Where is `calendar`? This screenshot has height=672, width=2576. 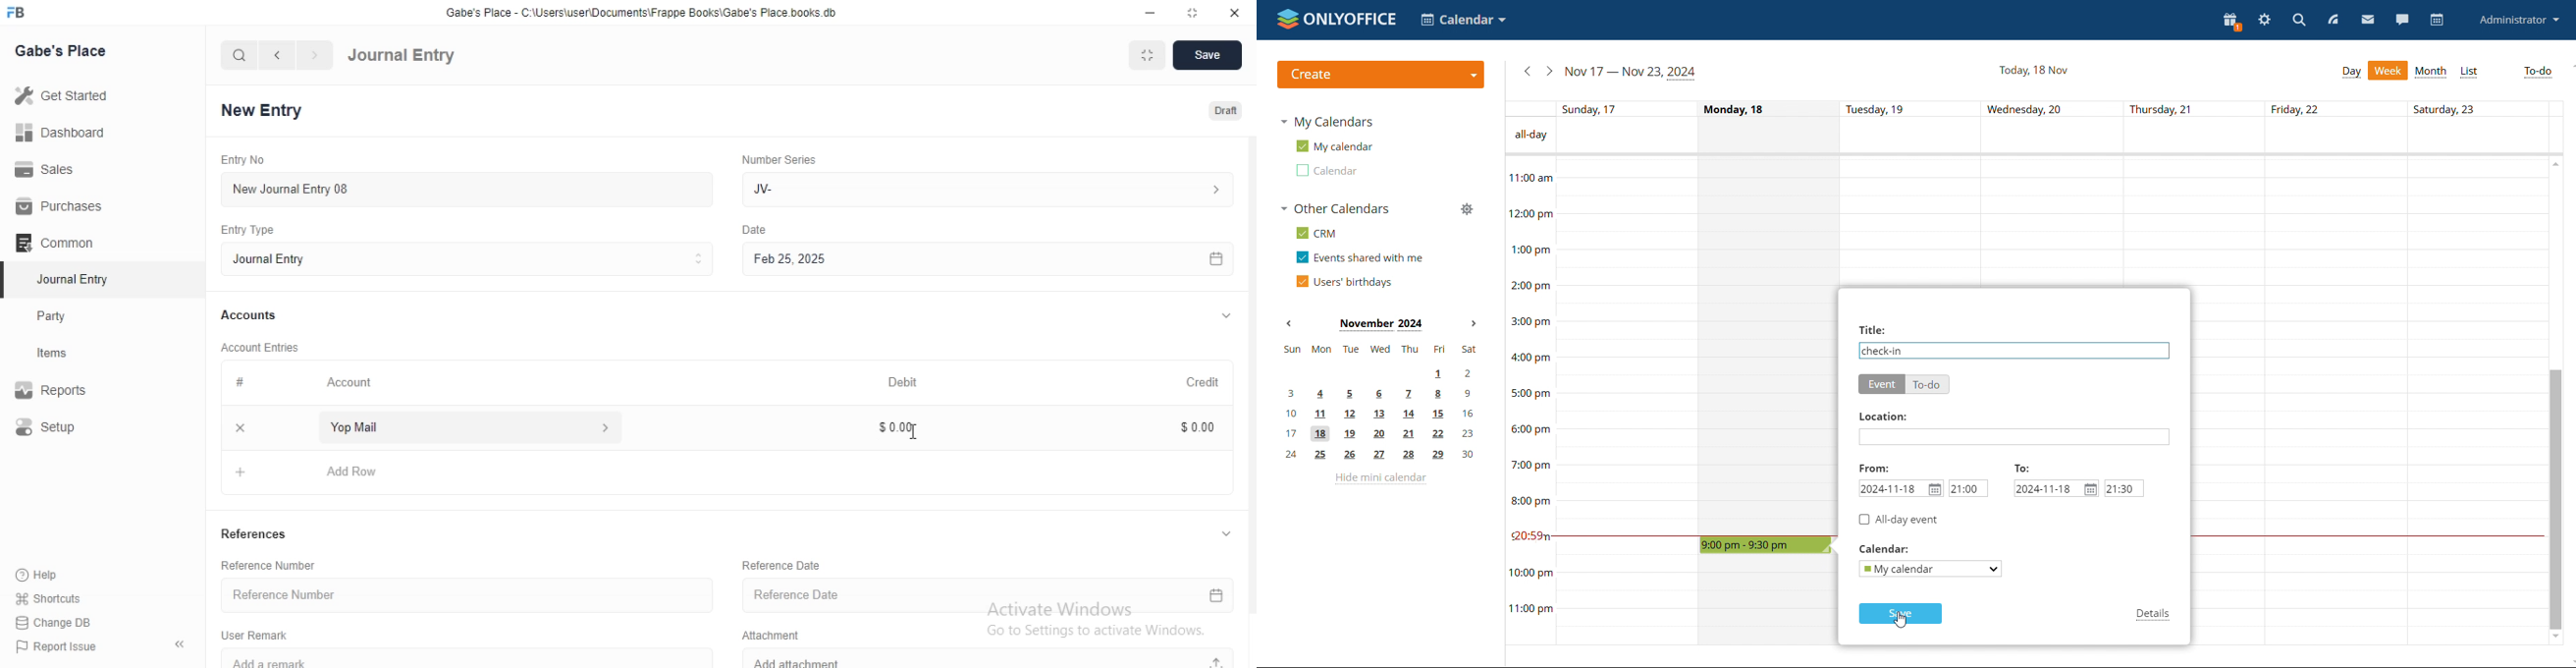 calendar is located at coordinates (1885, 549).